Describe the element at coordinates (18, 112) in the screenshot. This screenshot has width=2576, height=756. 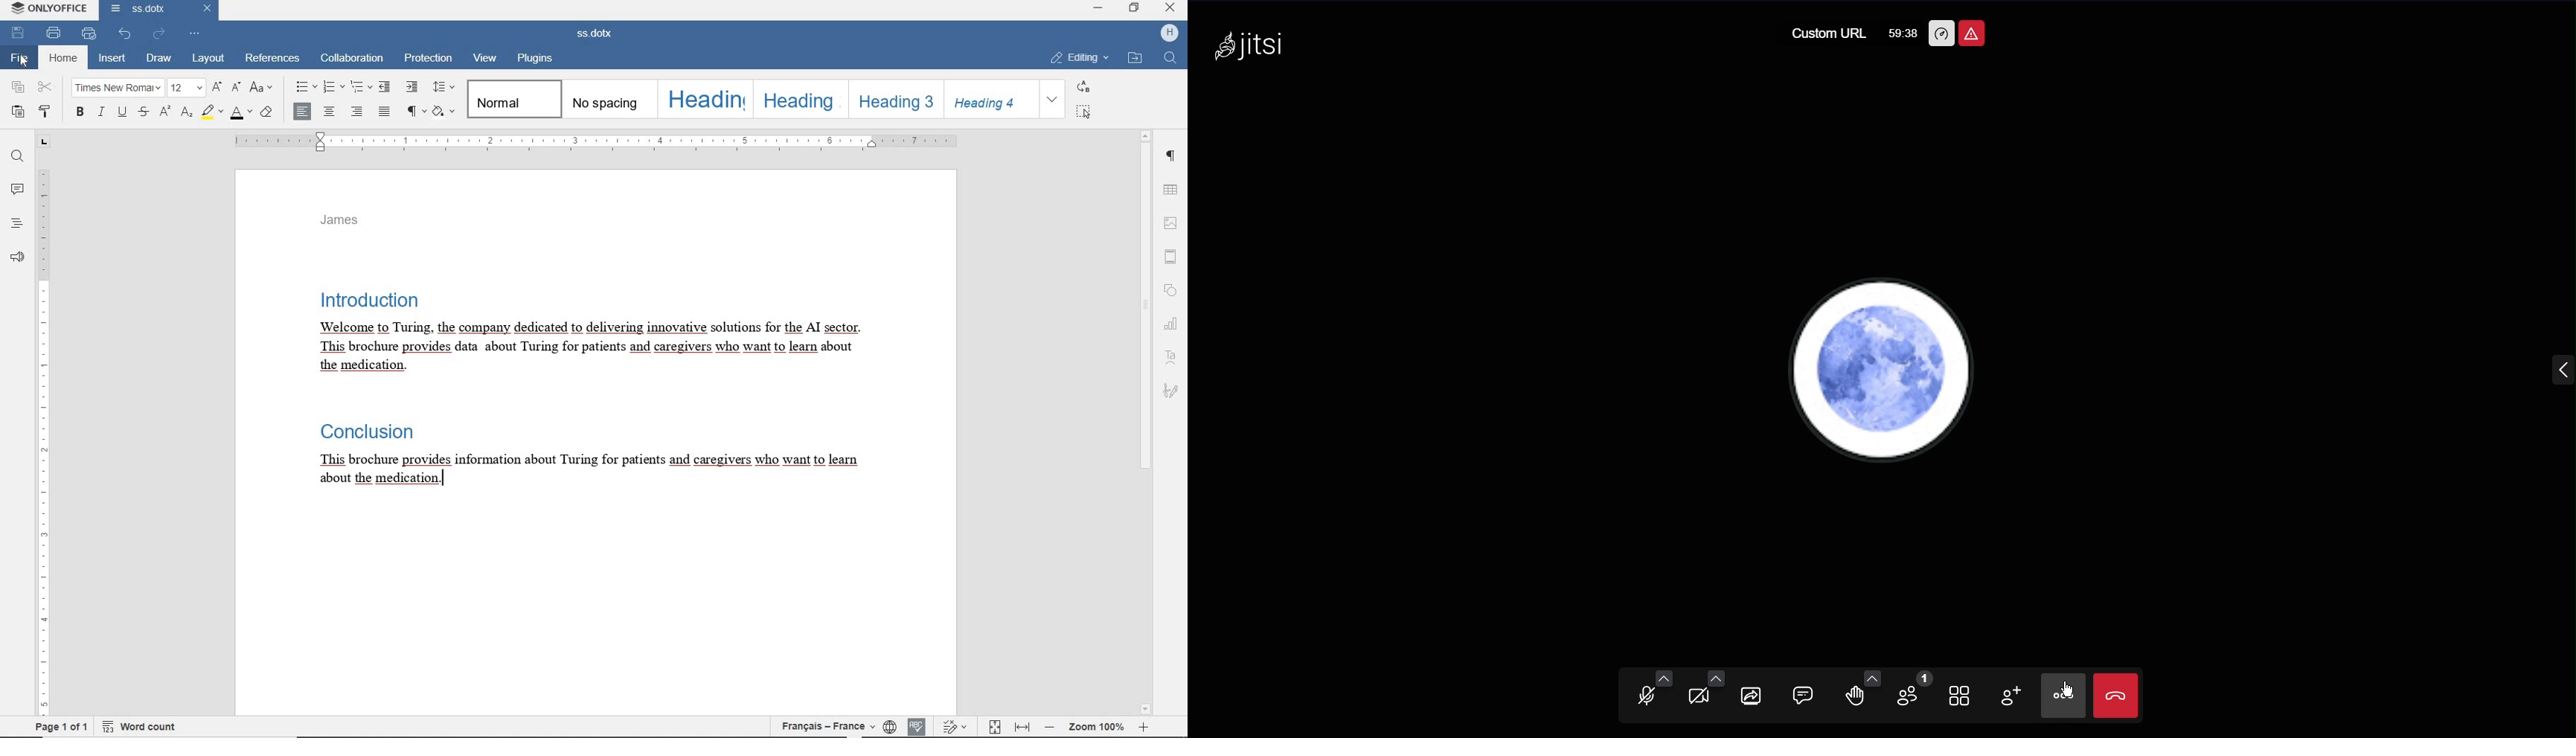
I see `PASTE` at that location.